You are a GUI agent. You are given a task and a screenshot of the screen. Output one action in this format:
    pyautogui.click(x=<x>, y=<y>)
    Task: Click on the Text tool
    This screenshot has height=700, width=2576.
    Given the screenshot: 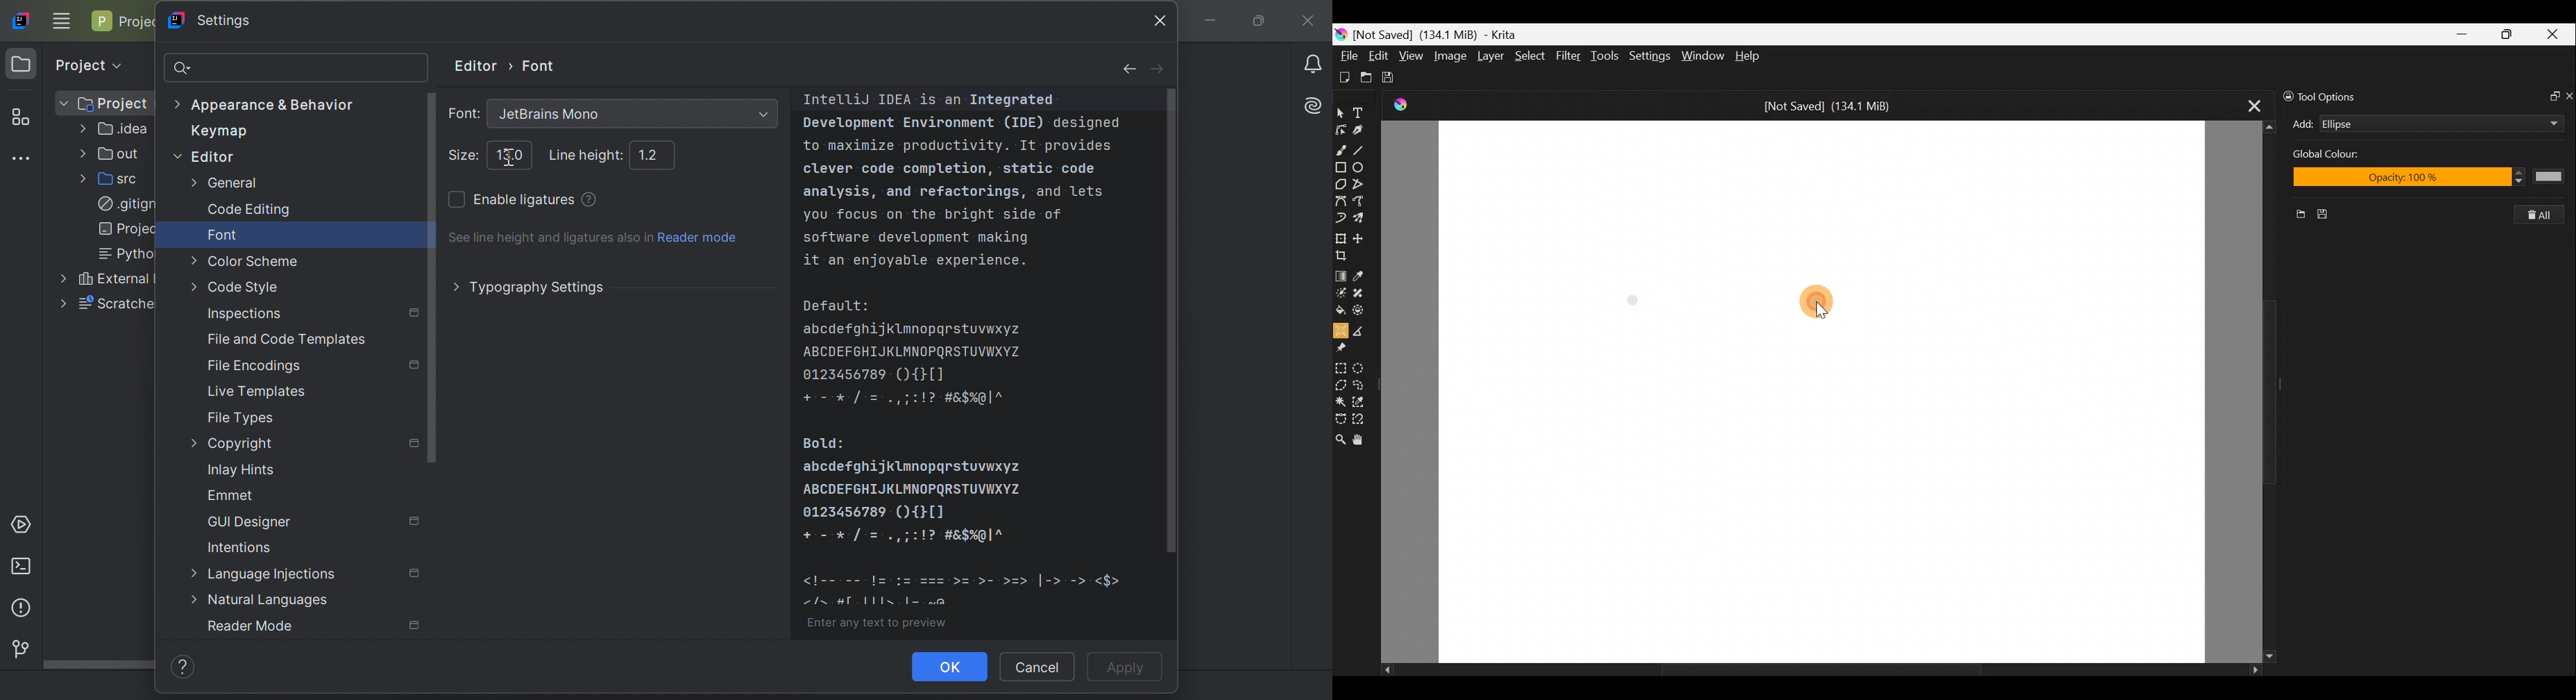 What is the action you would take?
    pyautogui.click(x=1361, y=110)
    